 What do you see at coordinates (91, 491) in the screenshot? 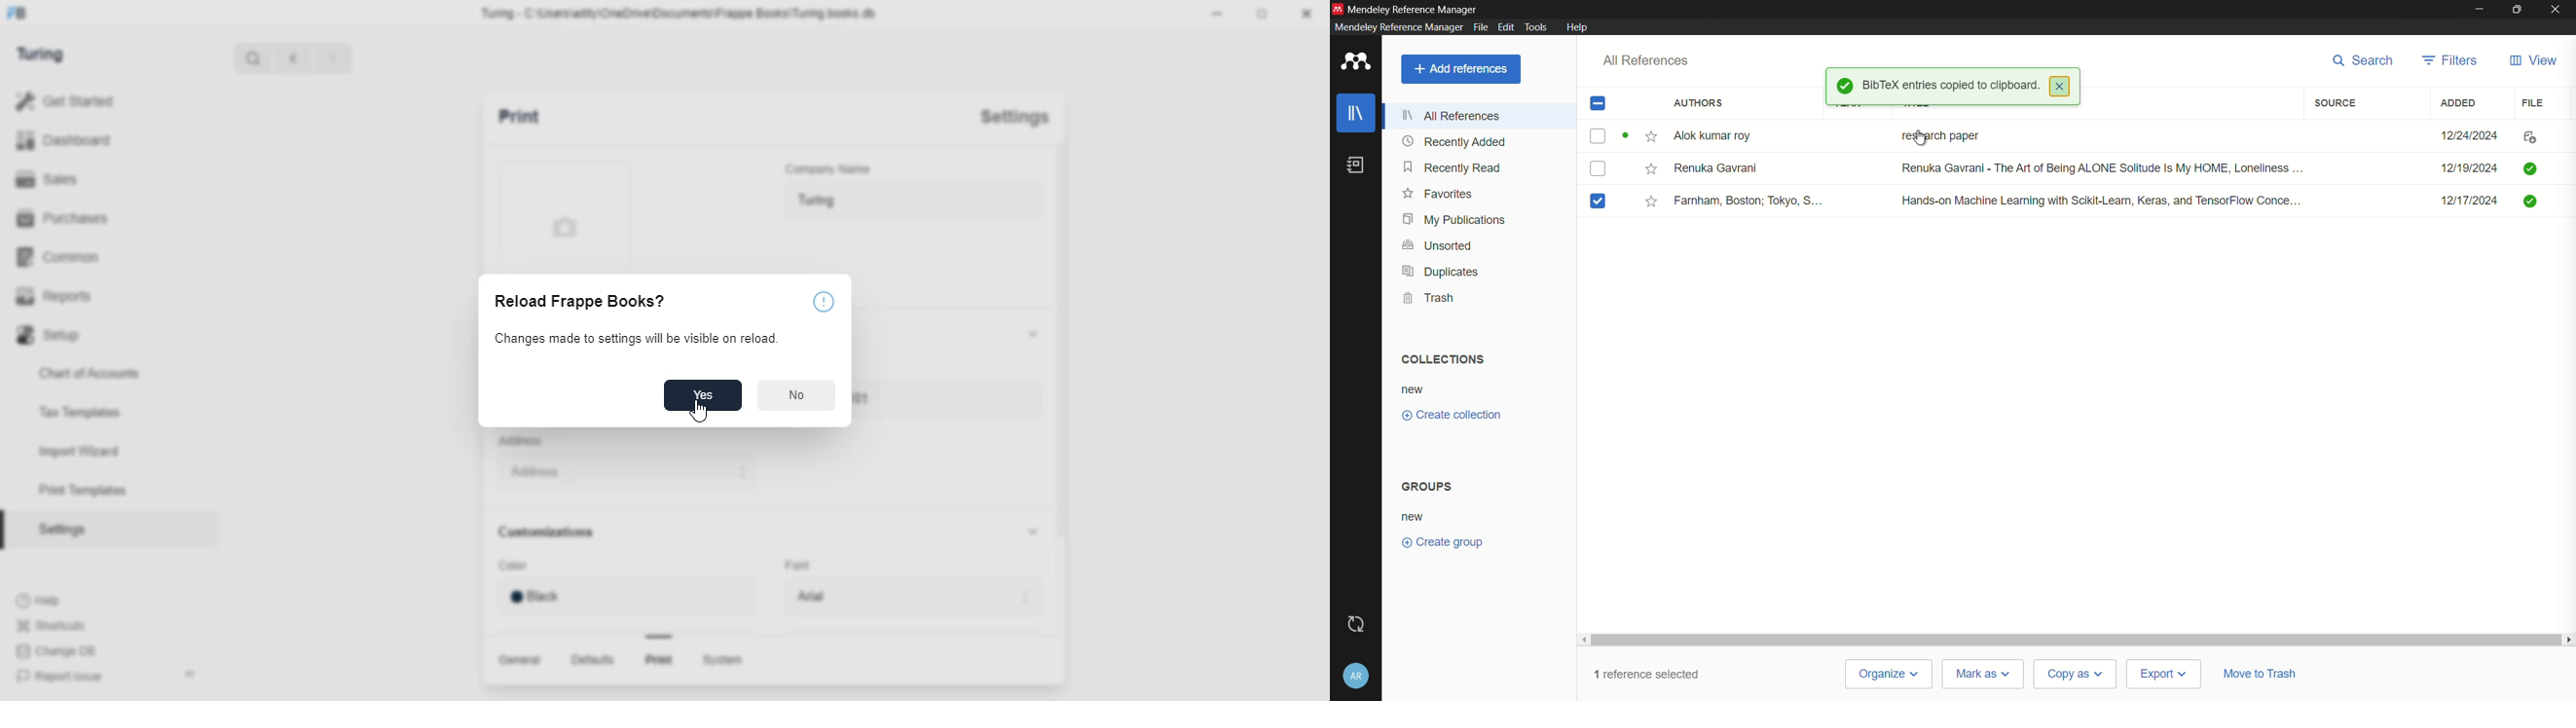
I see `Print Templates` at bounding box center [91, 491].